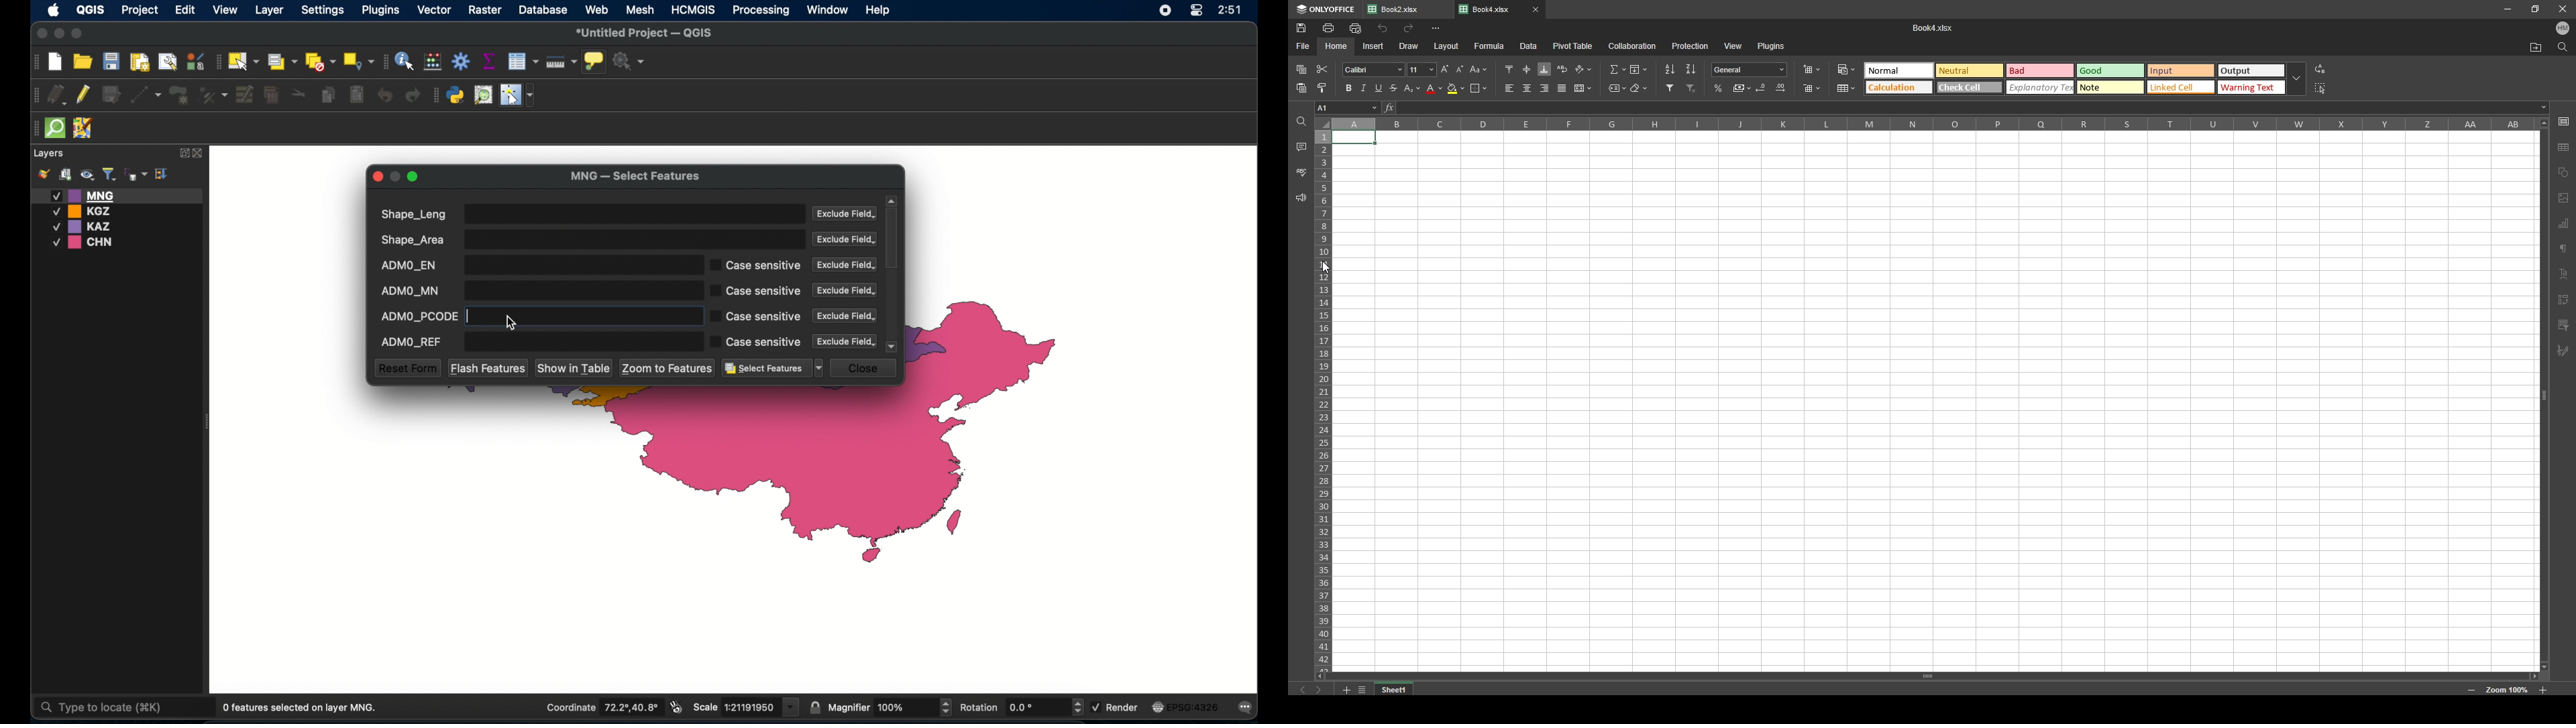 The height and width of the screenshot is (728, 2576). I want to click on formula bar, so click(1966, 107).